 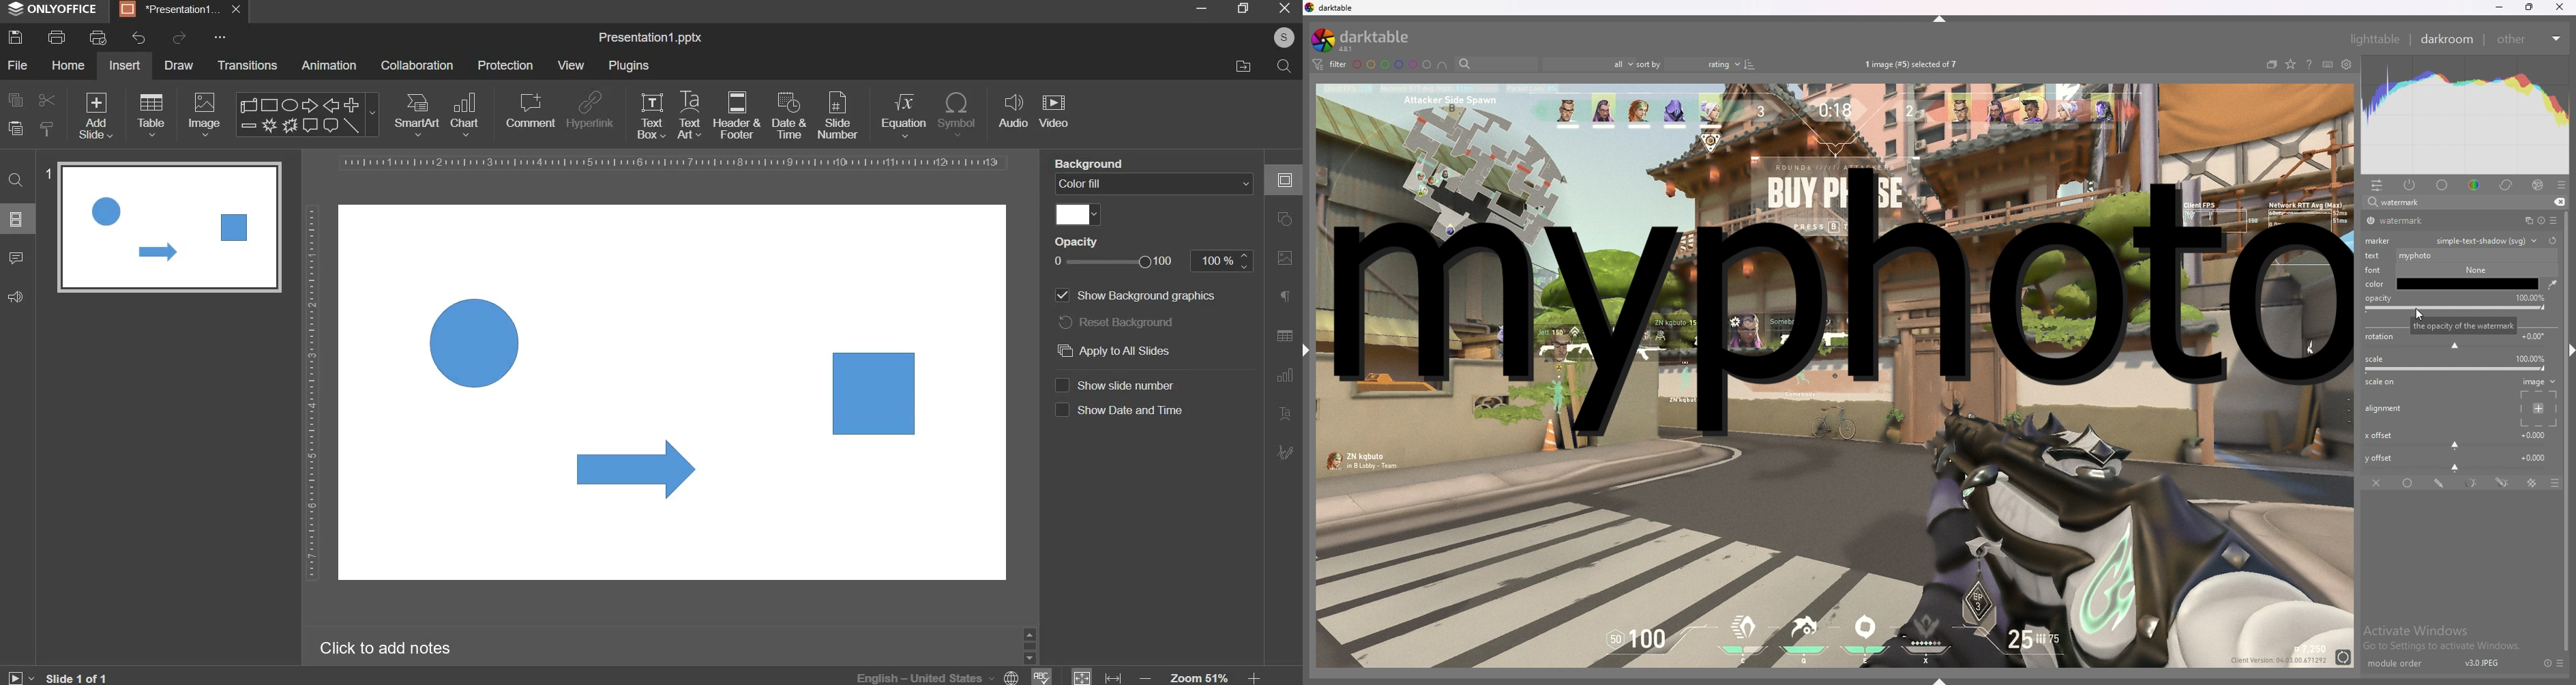 What do you see at coordinates (589, 112) in the screenshot?
I see `hyperlink` at bounding box center [589, 112].